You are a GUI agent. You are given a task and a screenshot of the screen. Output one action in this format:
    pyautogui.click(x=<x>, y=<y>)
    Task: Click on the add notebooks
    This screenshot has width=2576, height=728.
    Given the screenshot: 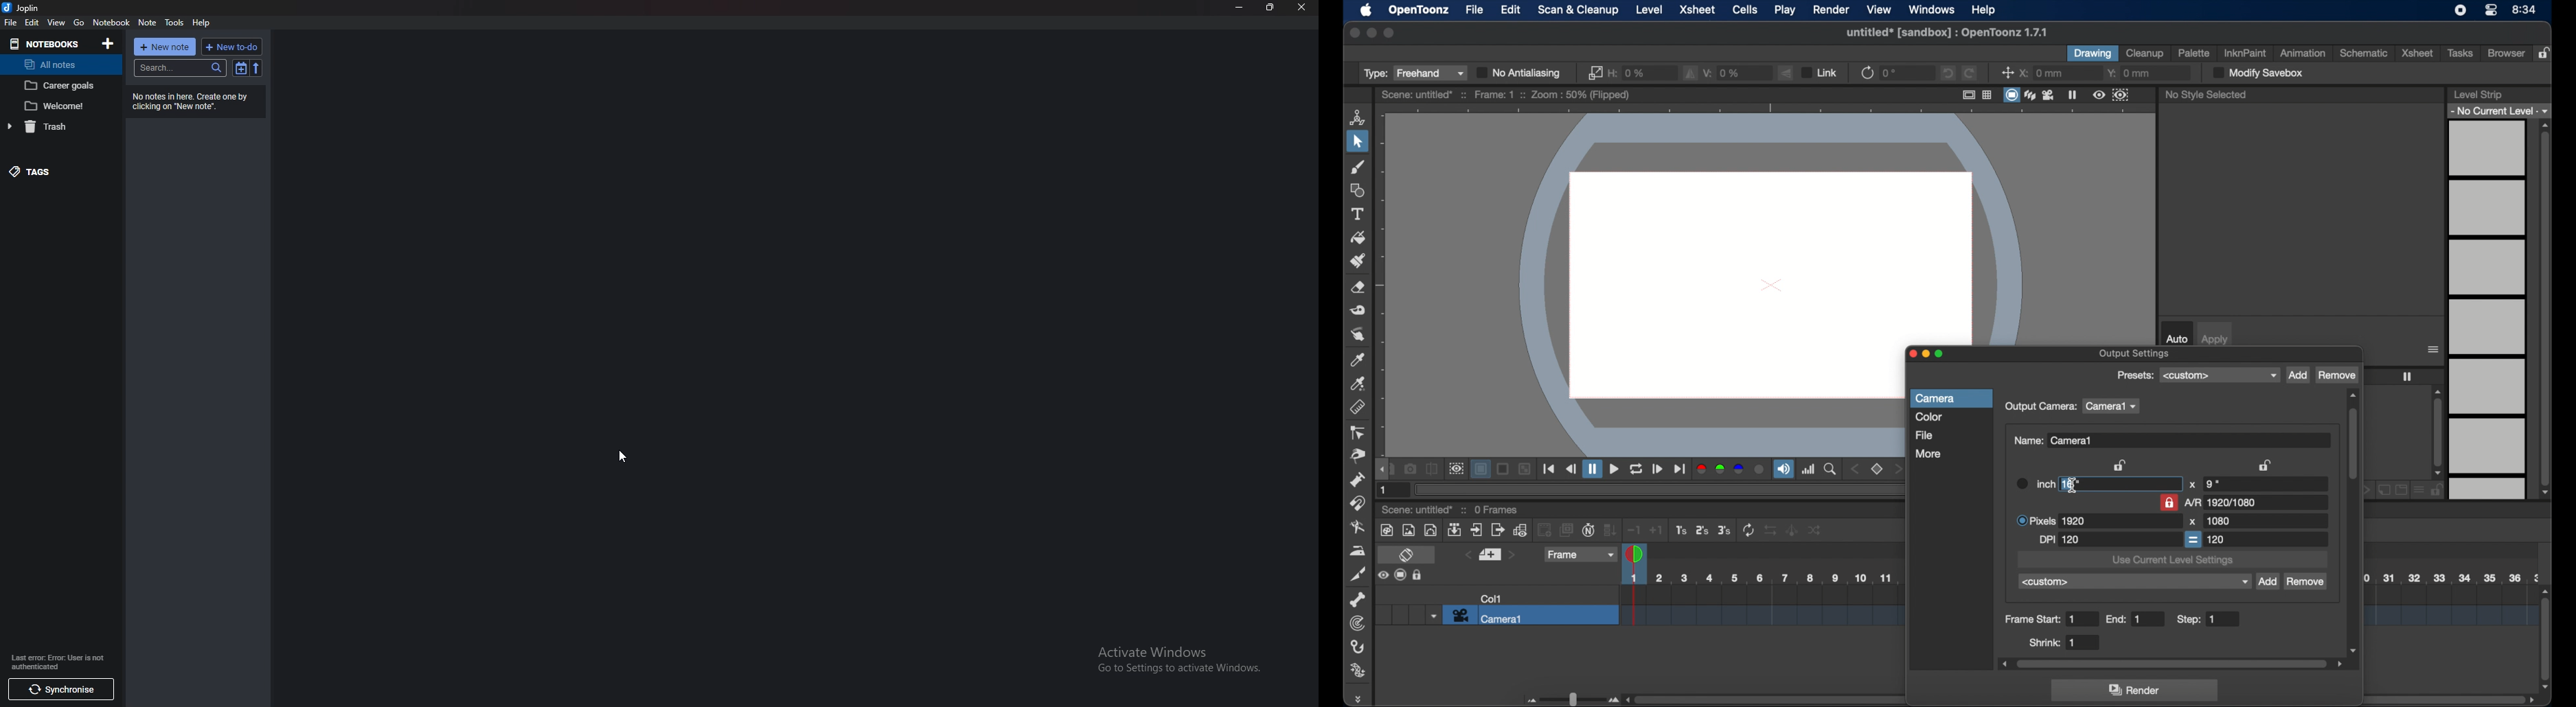 What is the action you would take?
    pyautogui.click(x=109, y=43)
    